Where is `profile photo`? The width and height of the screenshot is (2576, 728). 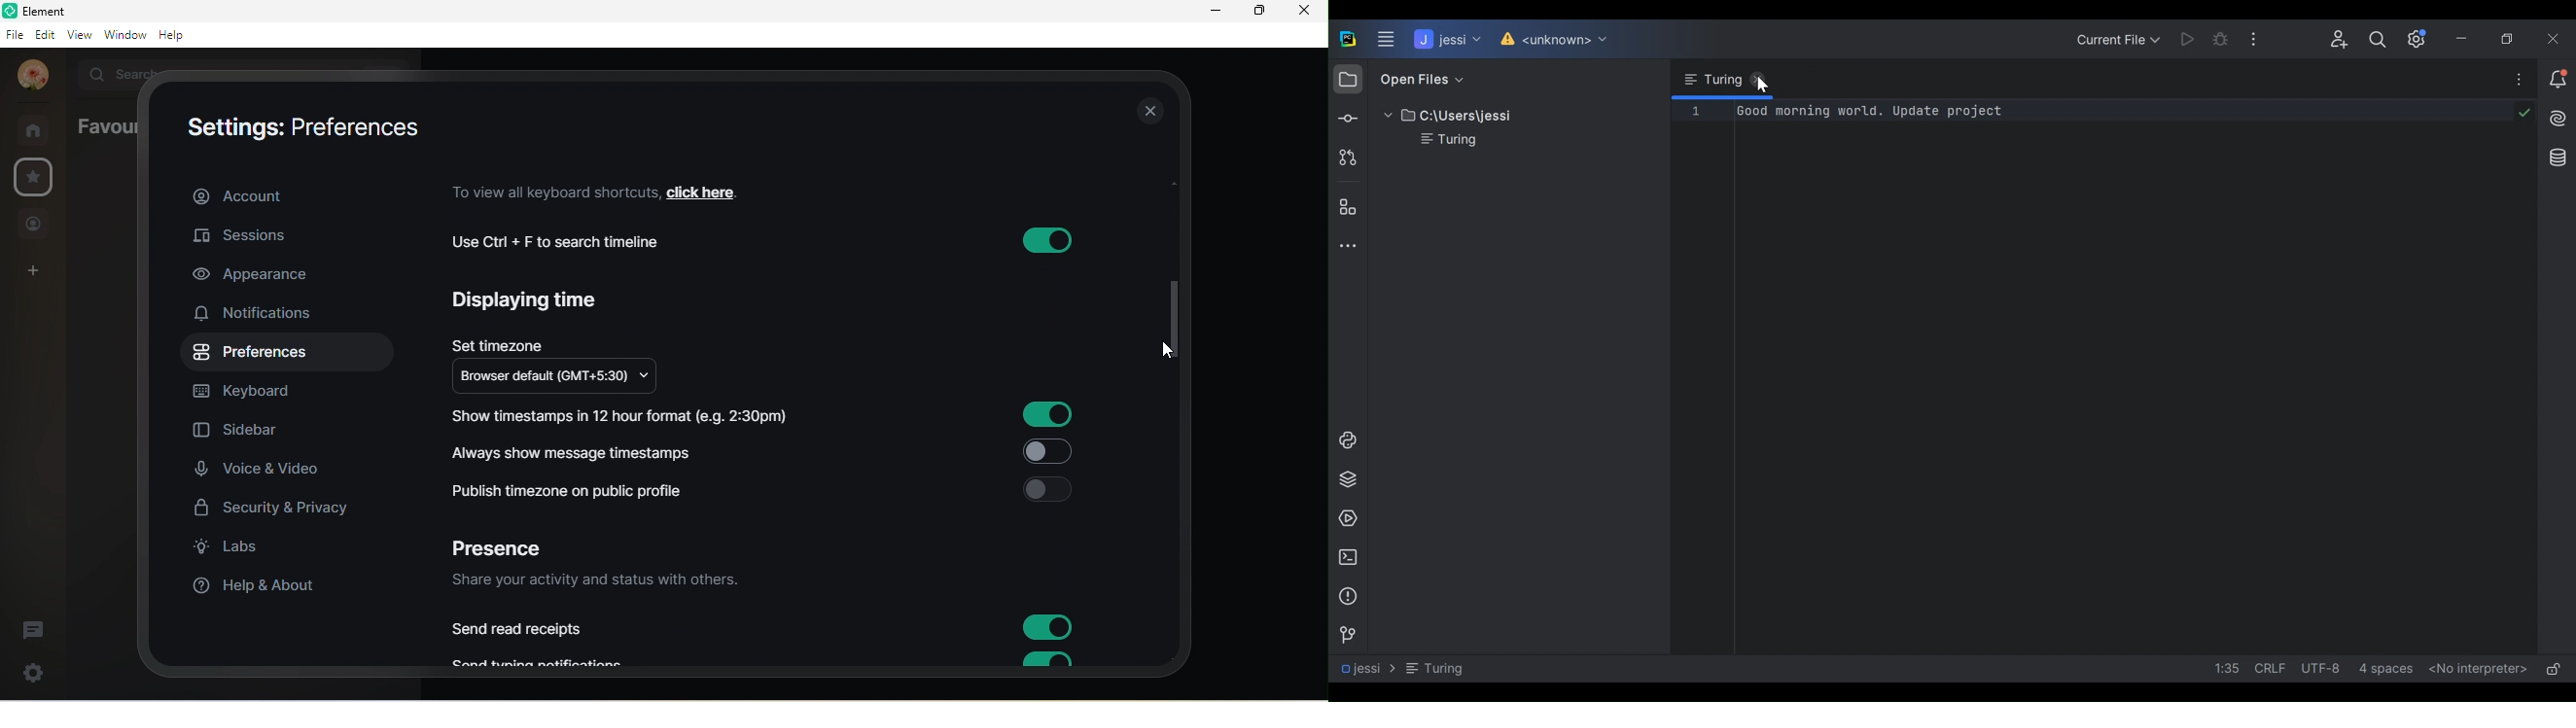 profile photo is located at coordinates (29, 76).